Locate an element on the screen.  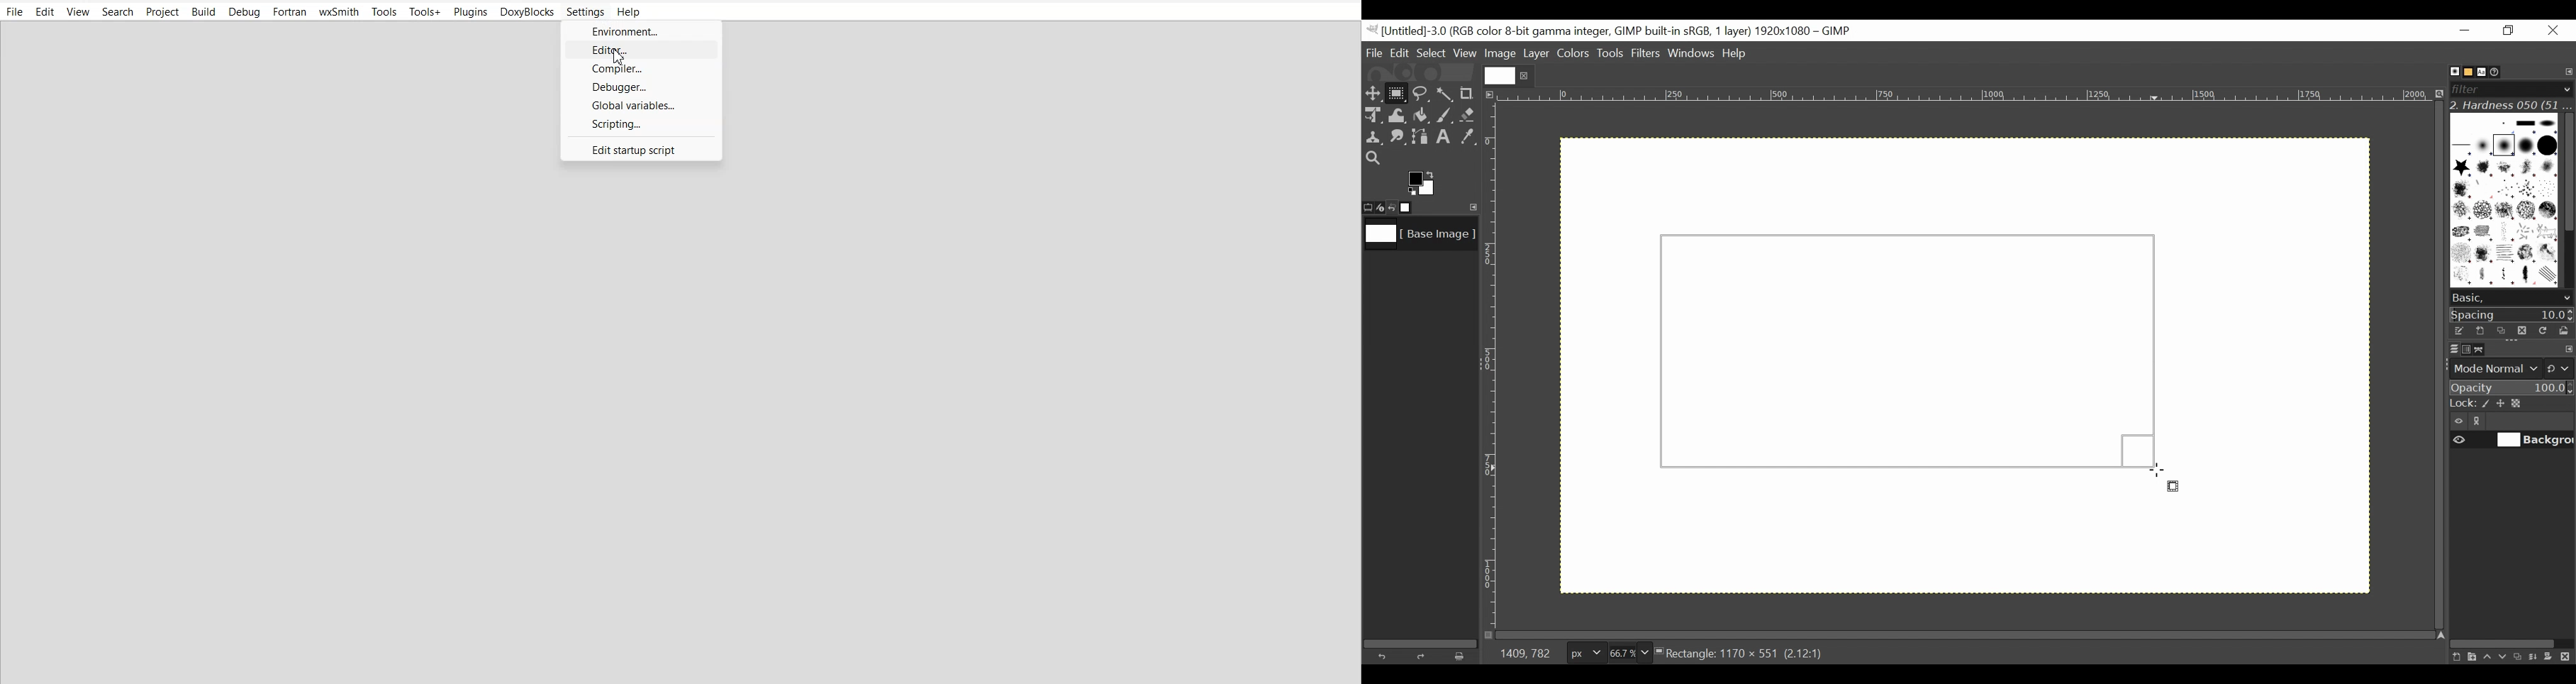
Debug is located at coordinates (245, 12).